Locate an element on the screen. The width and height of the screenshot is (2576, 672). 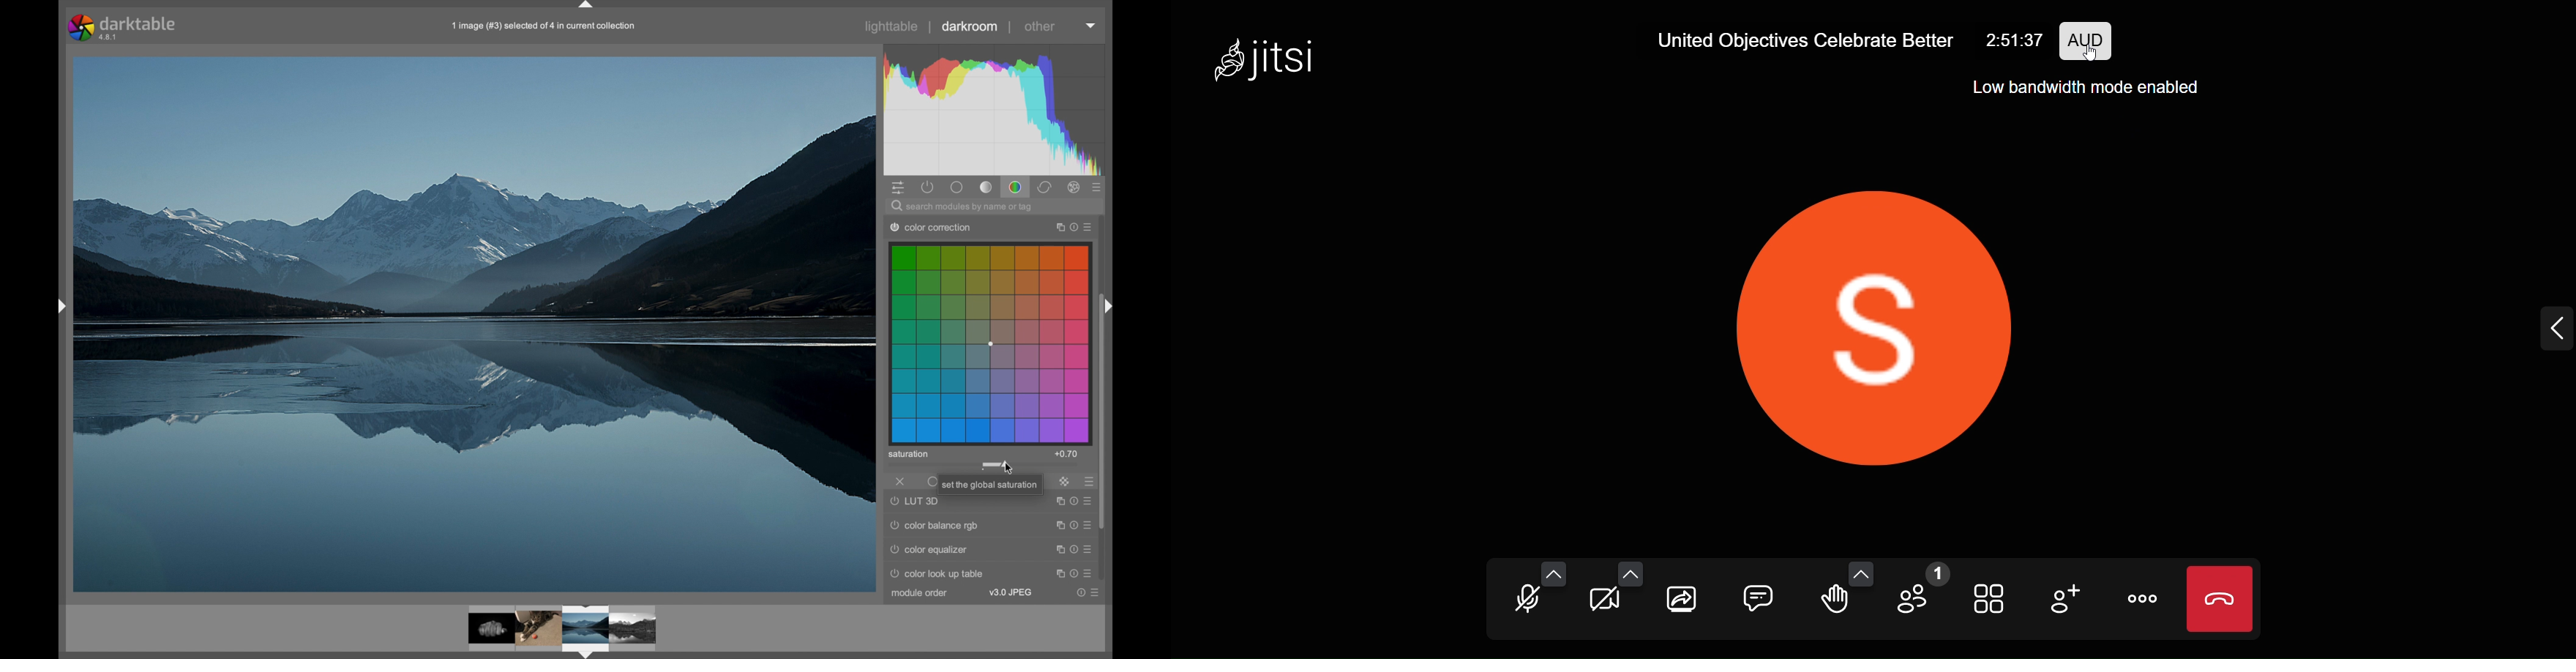
invite people is located at coordinates (2070, 597).